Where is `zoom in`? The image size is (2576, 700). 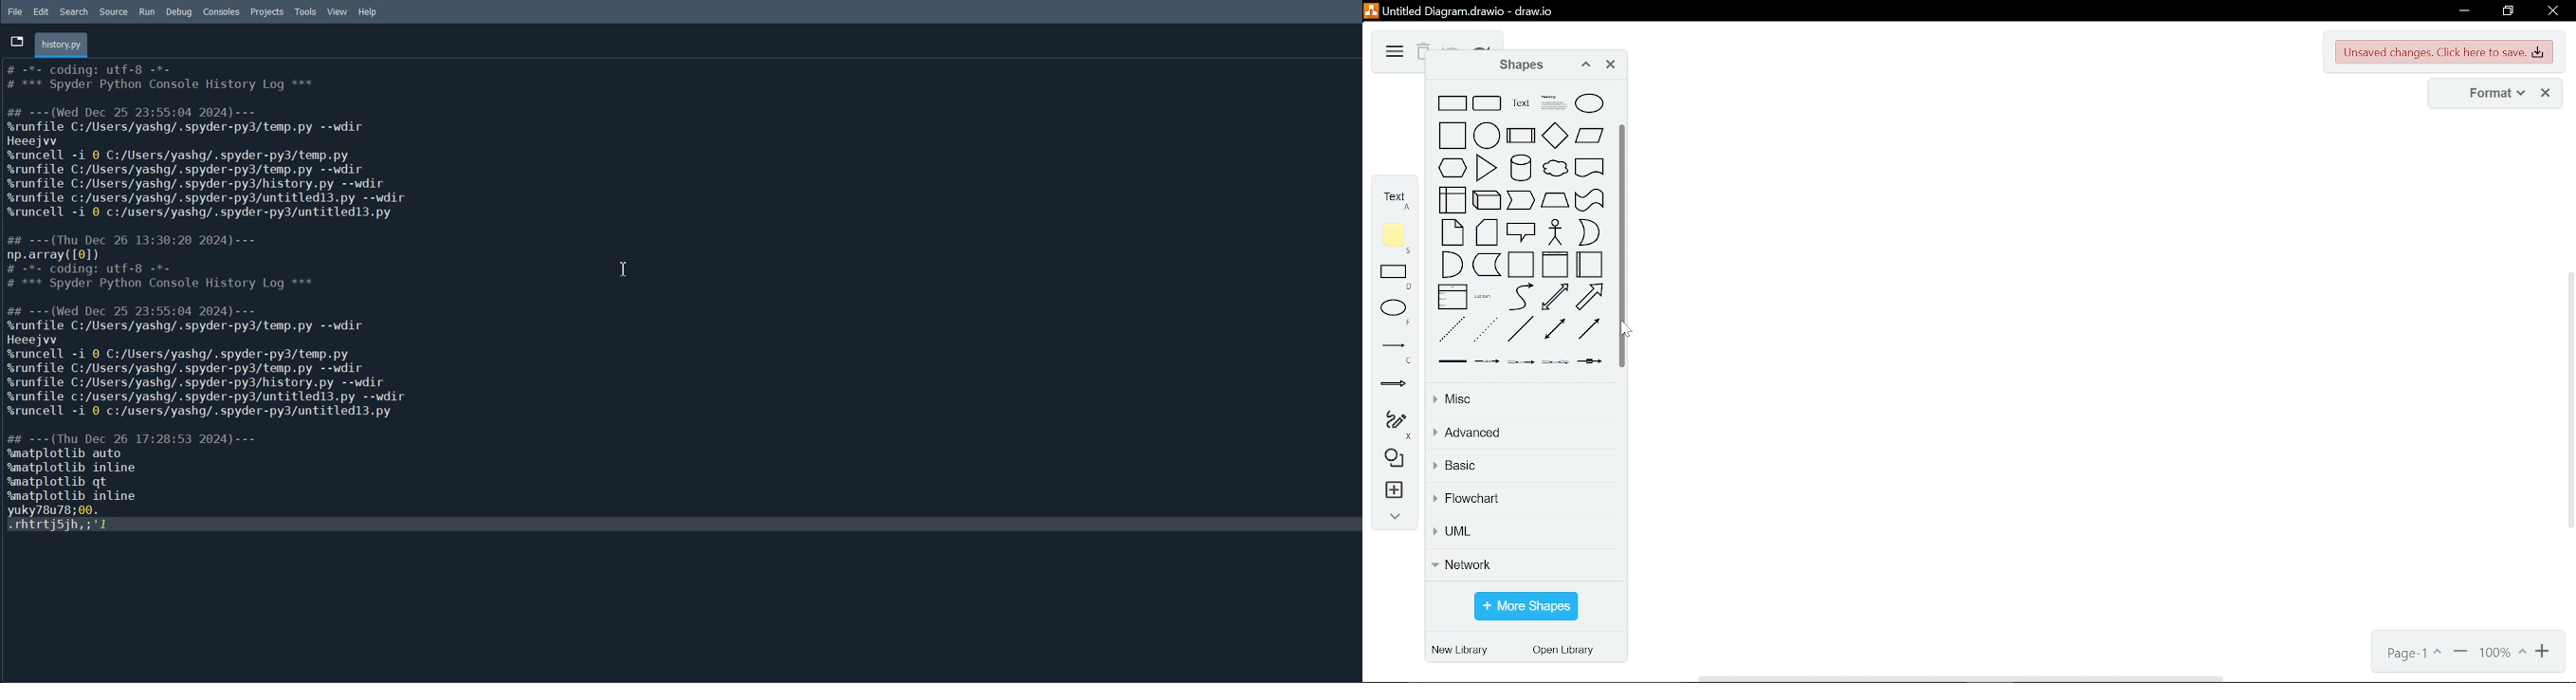
zoom in is located at coordinates (2460, 654).